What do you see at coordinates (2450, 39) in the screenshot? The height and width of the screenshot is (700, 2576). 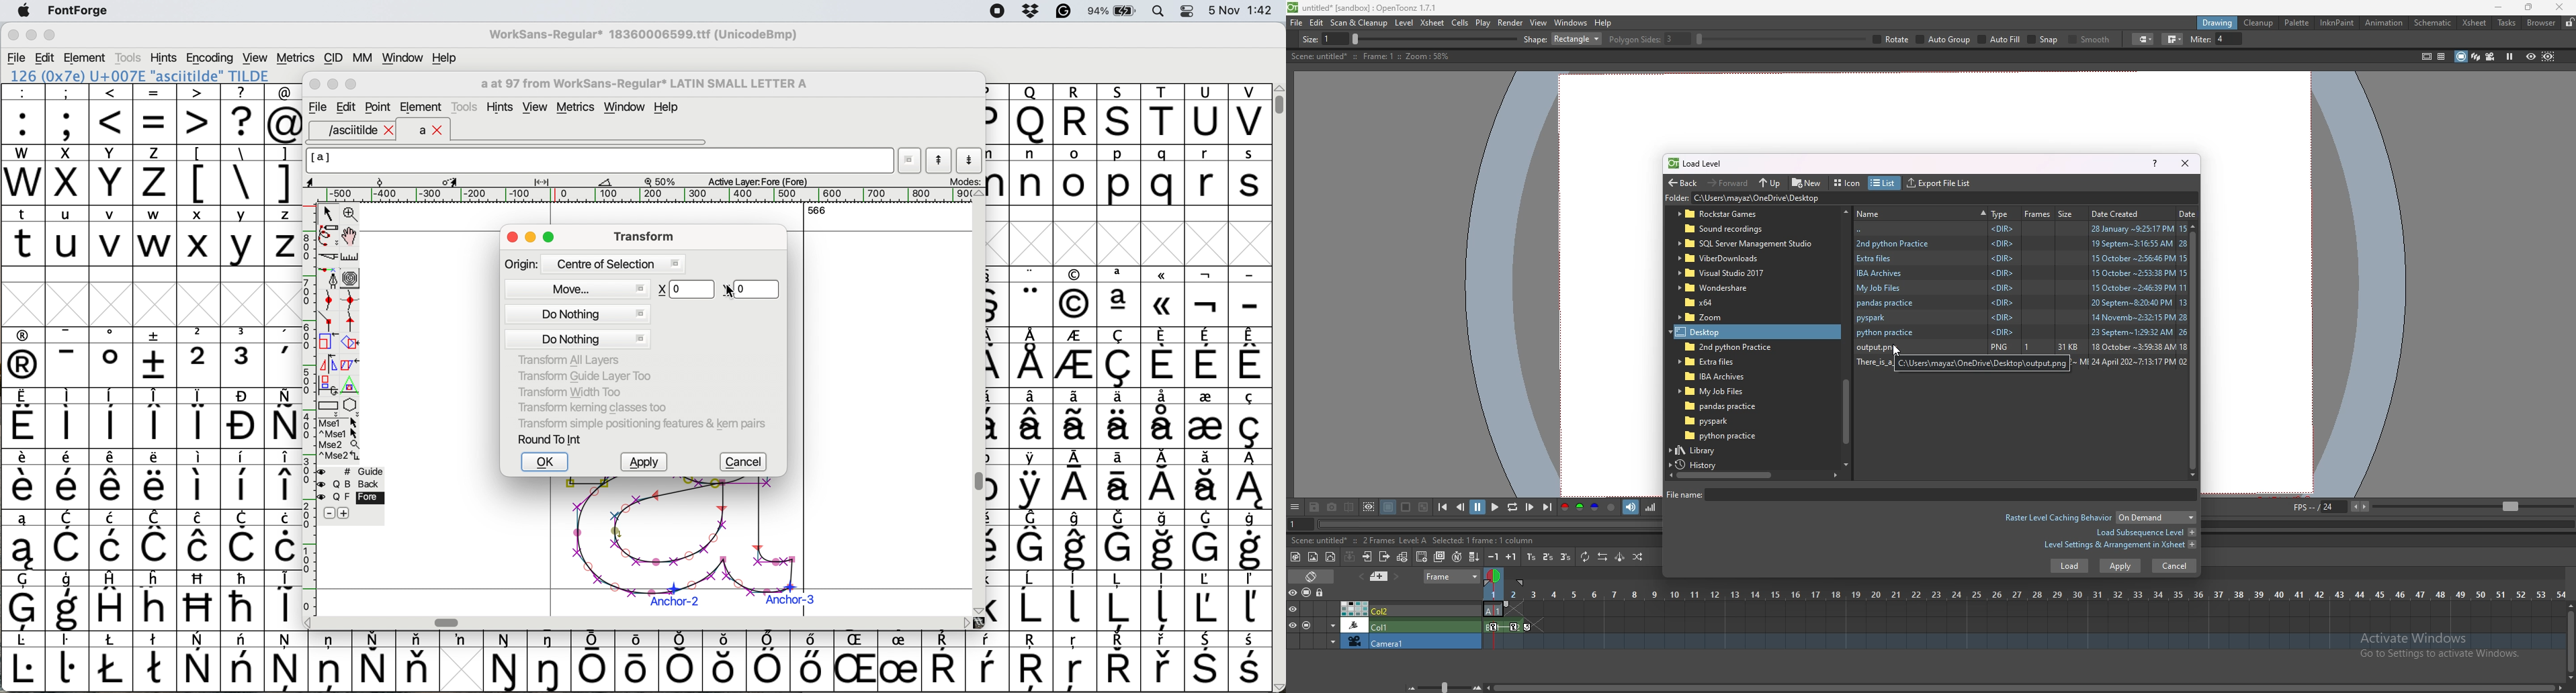 I see `miter` at bounding box center [2450, 39].